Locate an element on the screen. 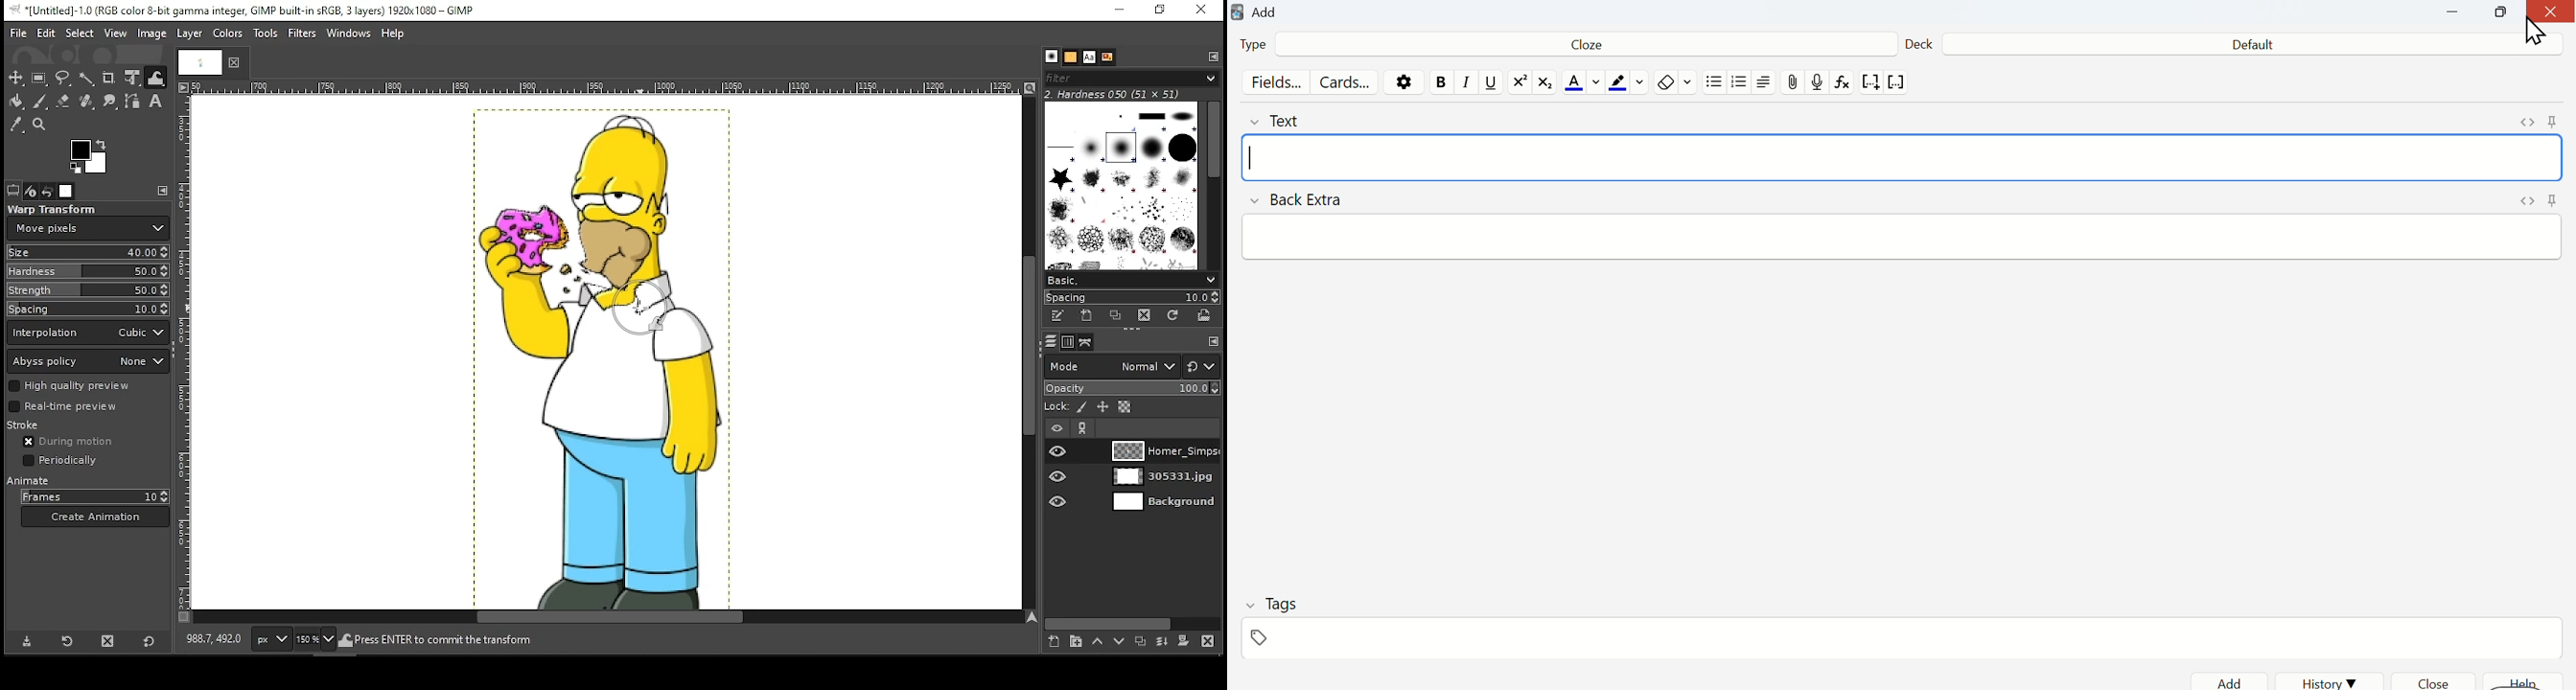  matrix is located at coordinates (1546, 84).